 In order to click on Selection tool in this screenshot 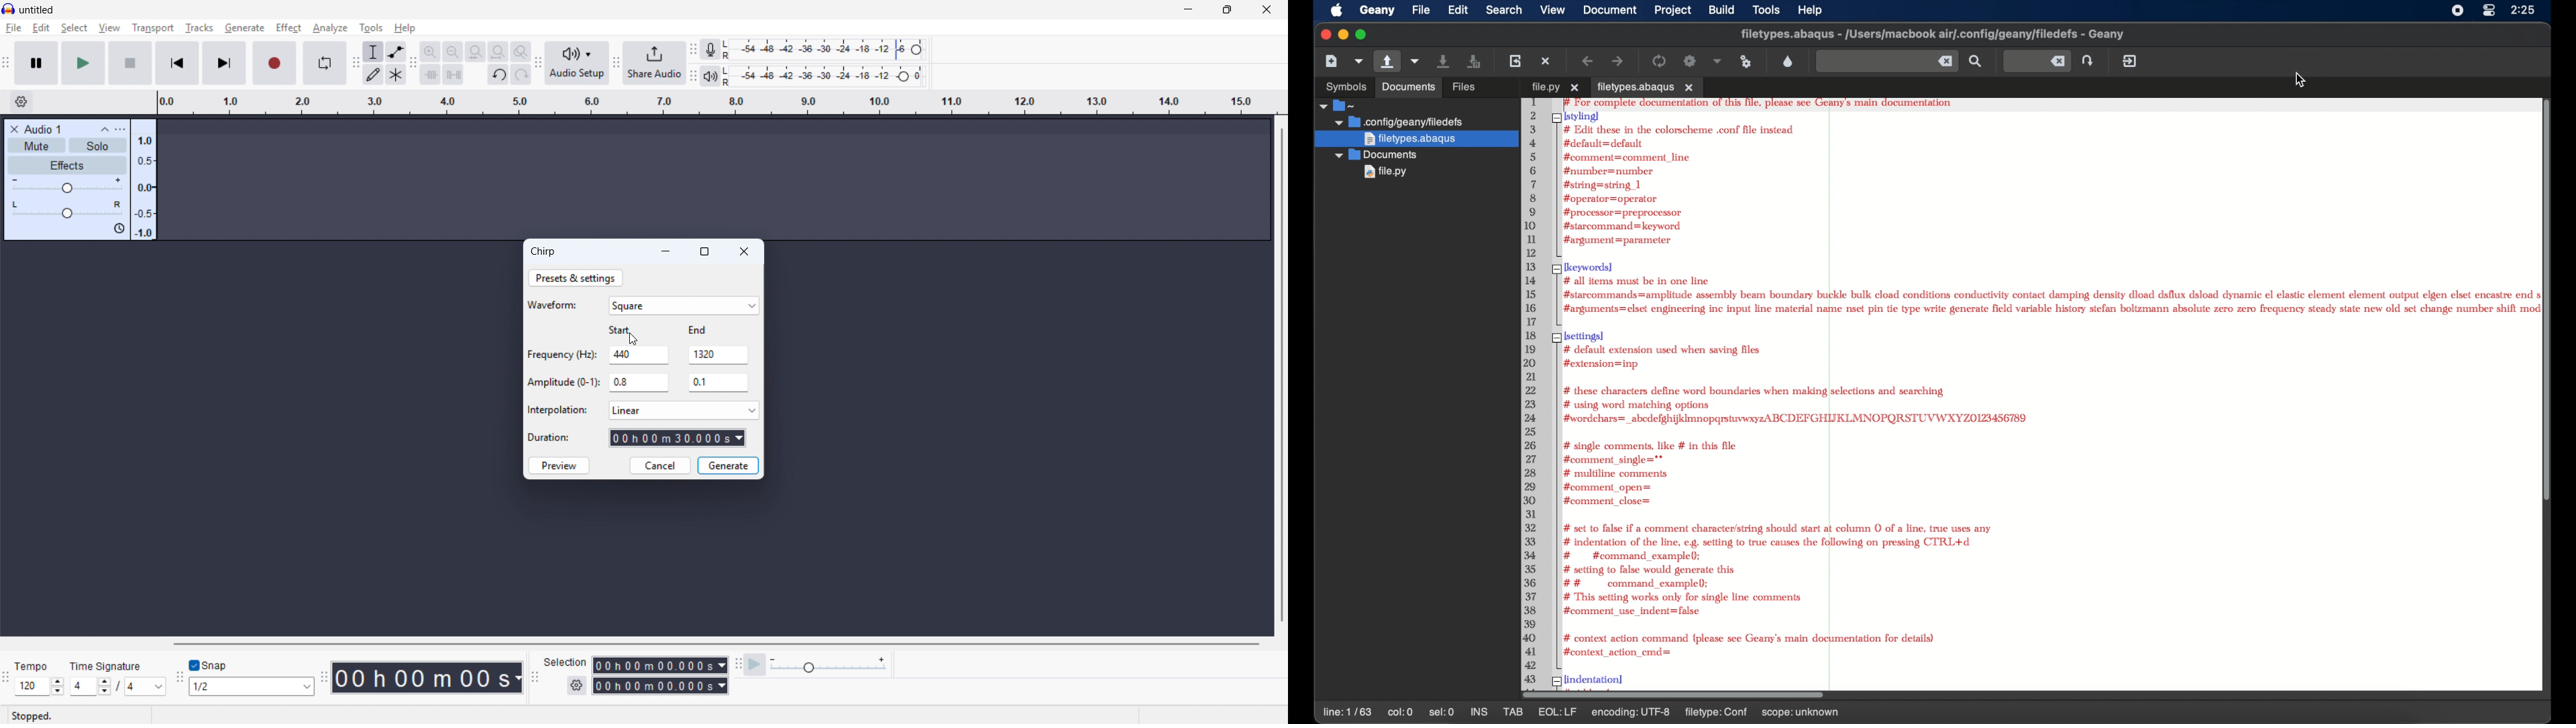, I will do `click(373, 51)`.